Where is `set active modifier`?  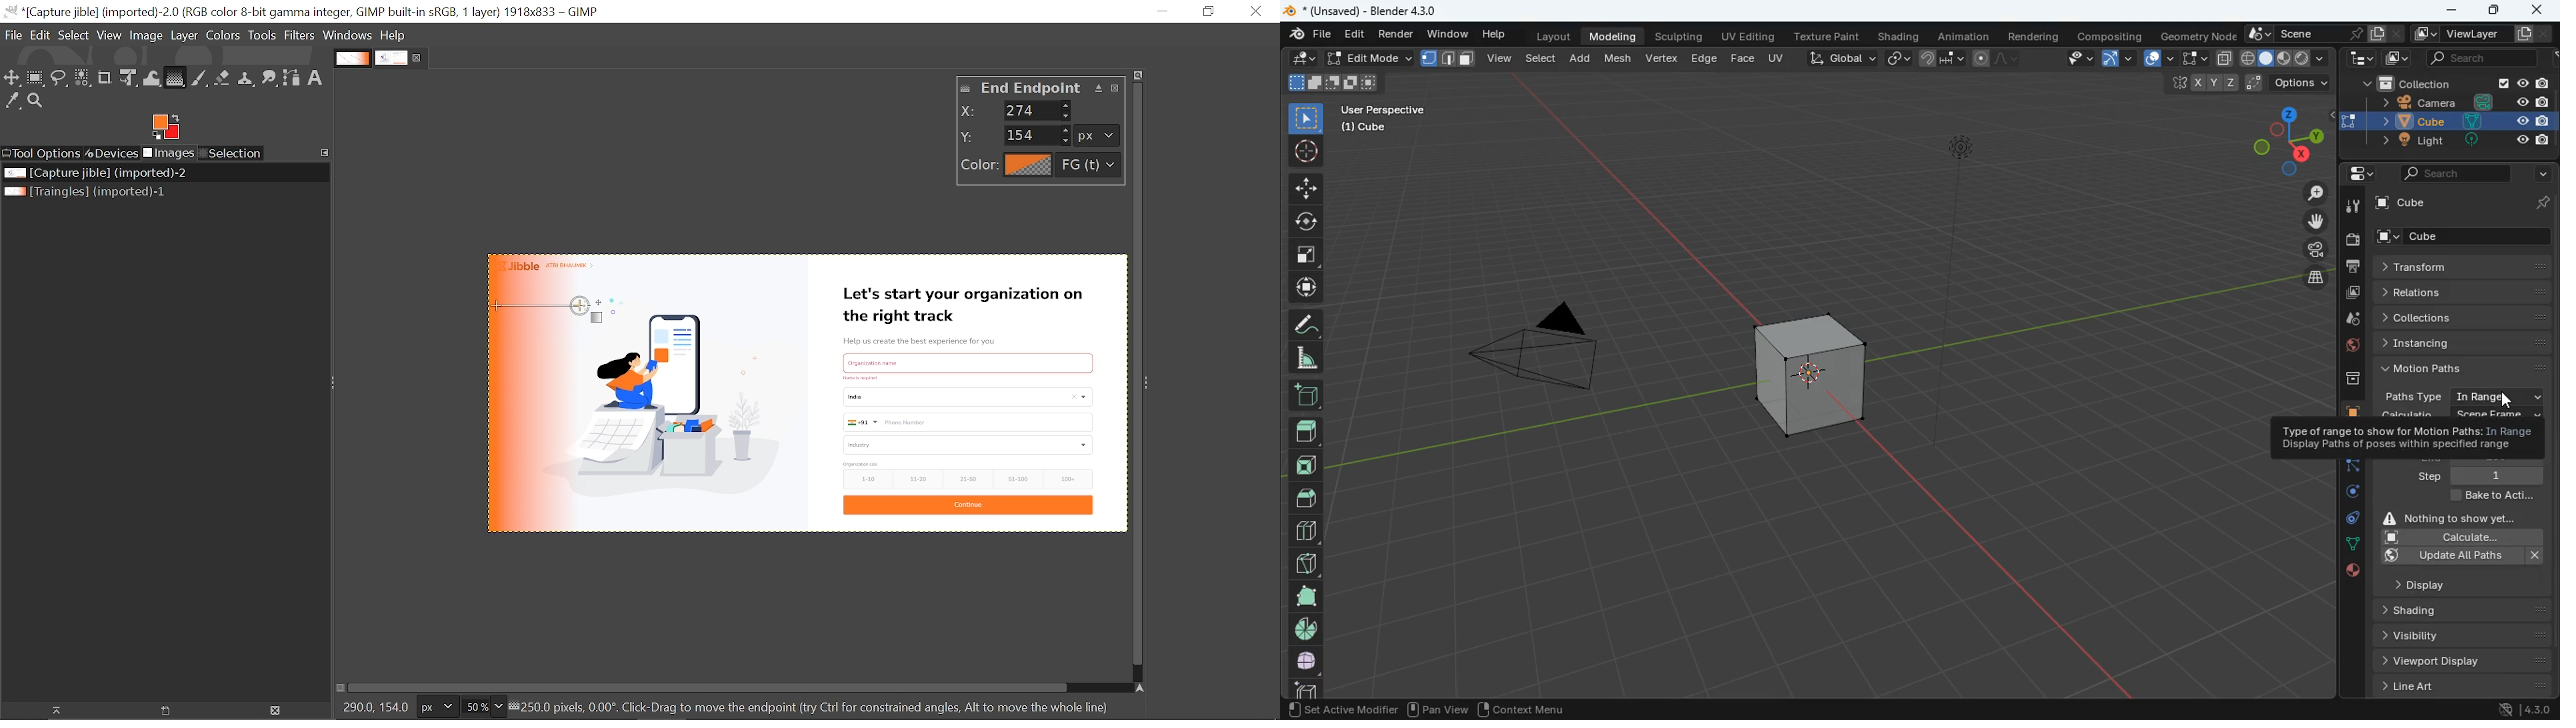
set active modifier is located at coordinates (1340, 710).